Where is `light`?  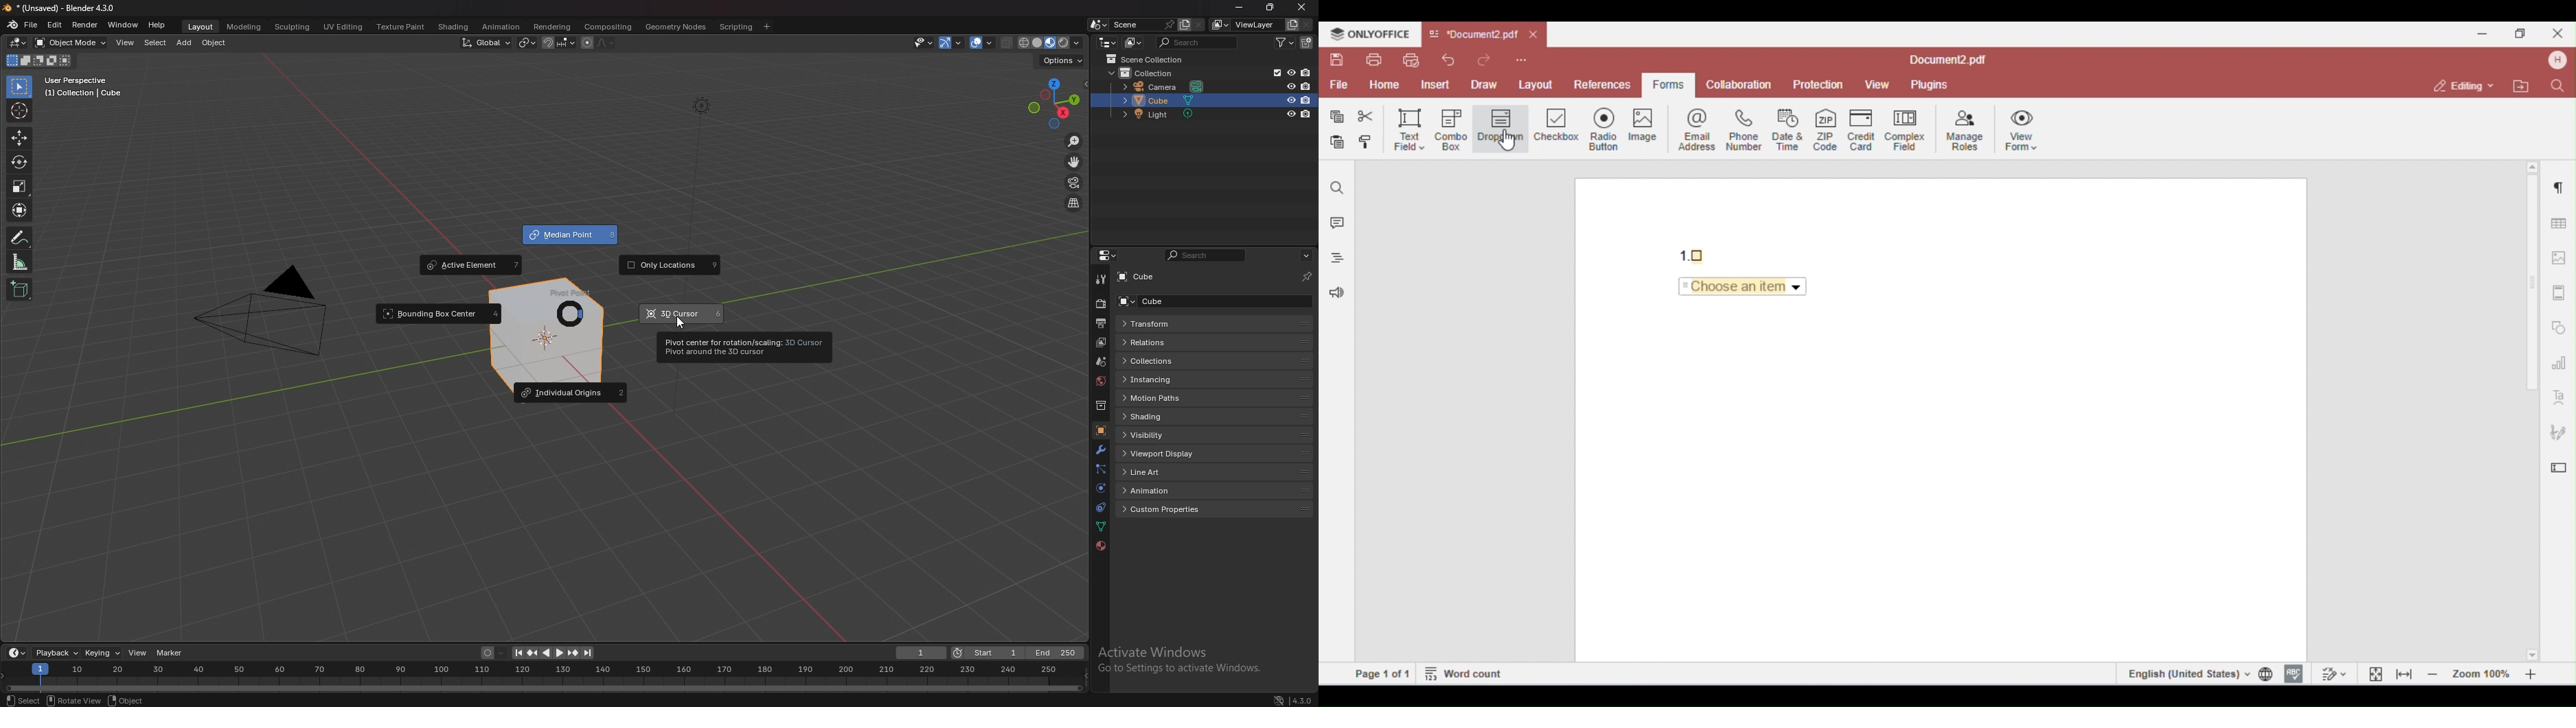 light is located at coordinates (1161, 114).